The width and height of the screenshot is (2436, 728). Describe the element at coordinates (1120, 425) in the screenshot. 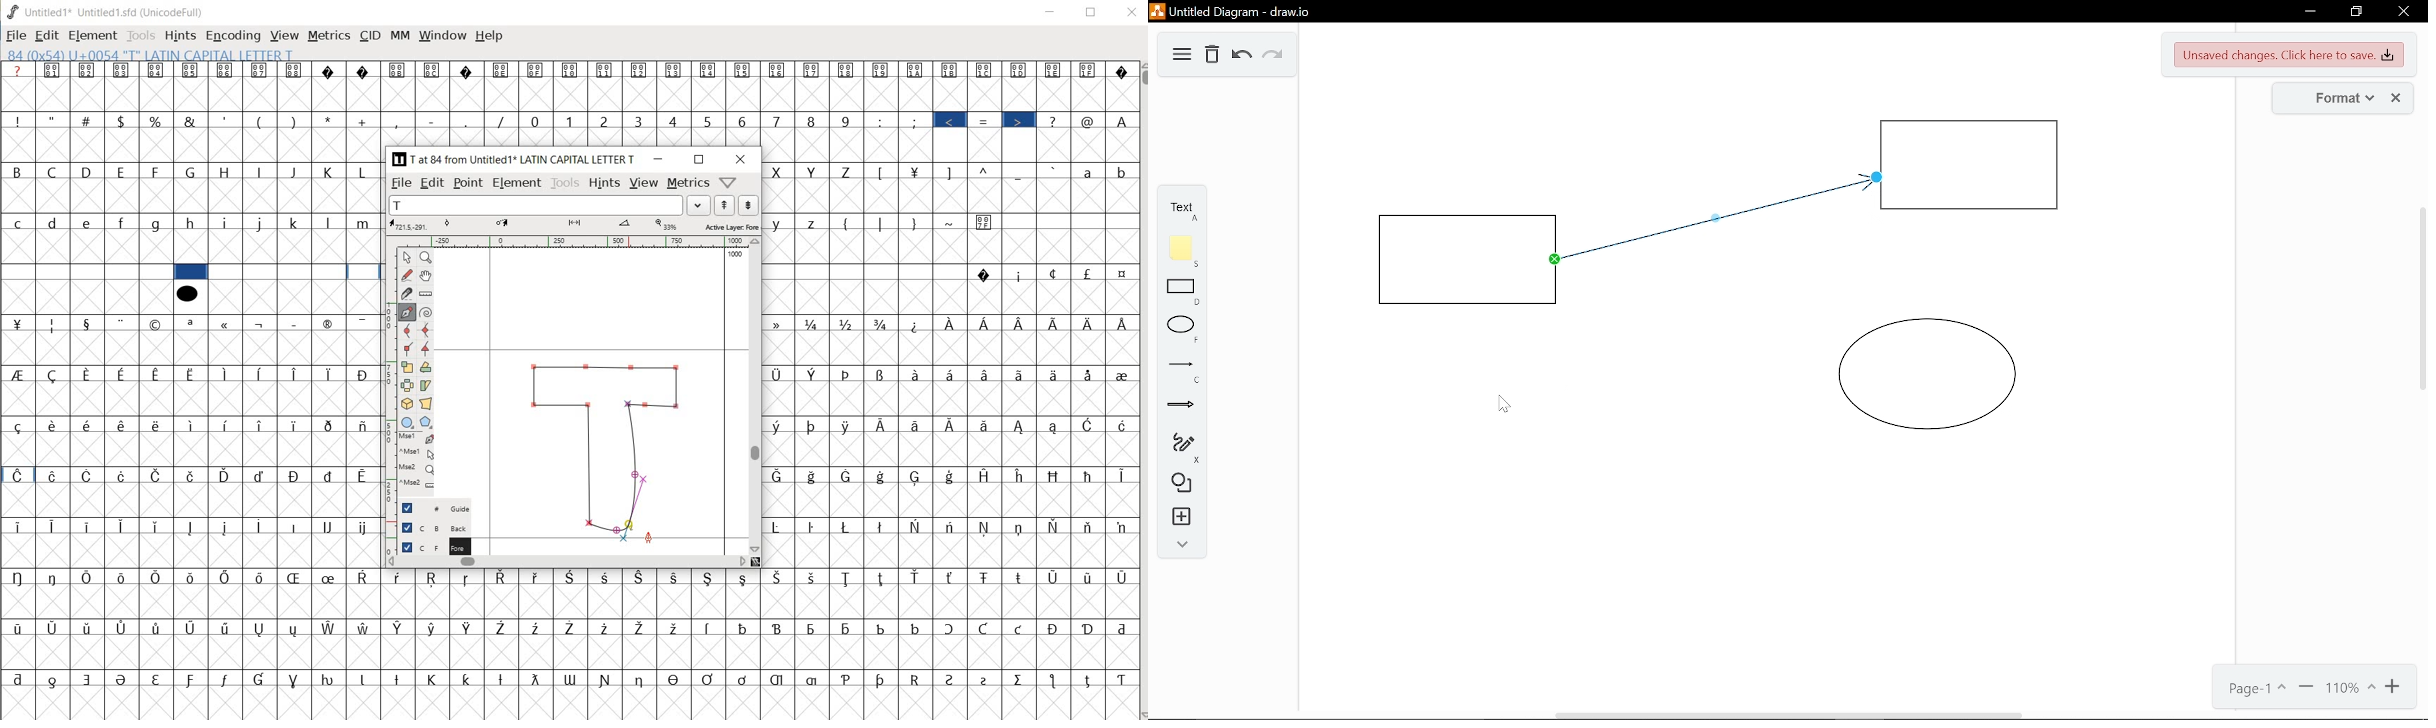

I see `Symbol` at that location.